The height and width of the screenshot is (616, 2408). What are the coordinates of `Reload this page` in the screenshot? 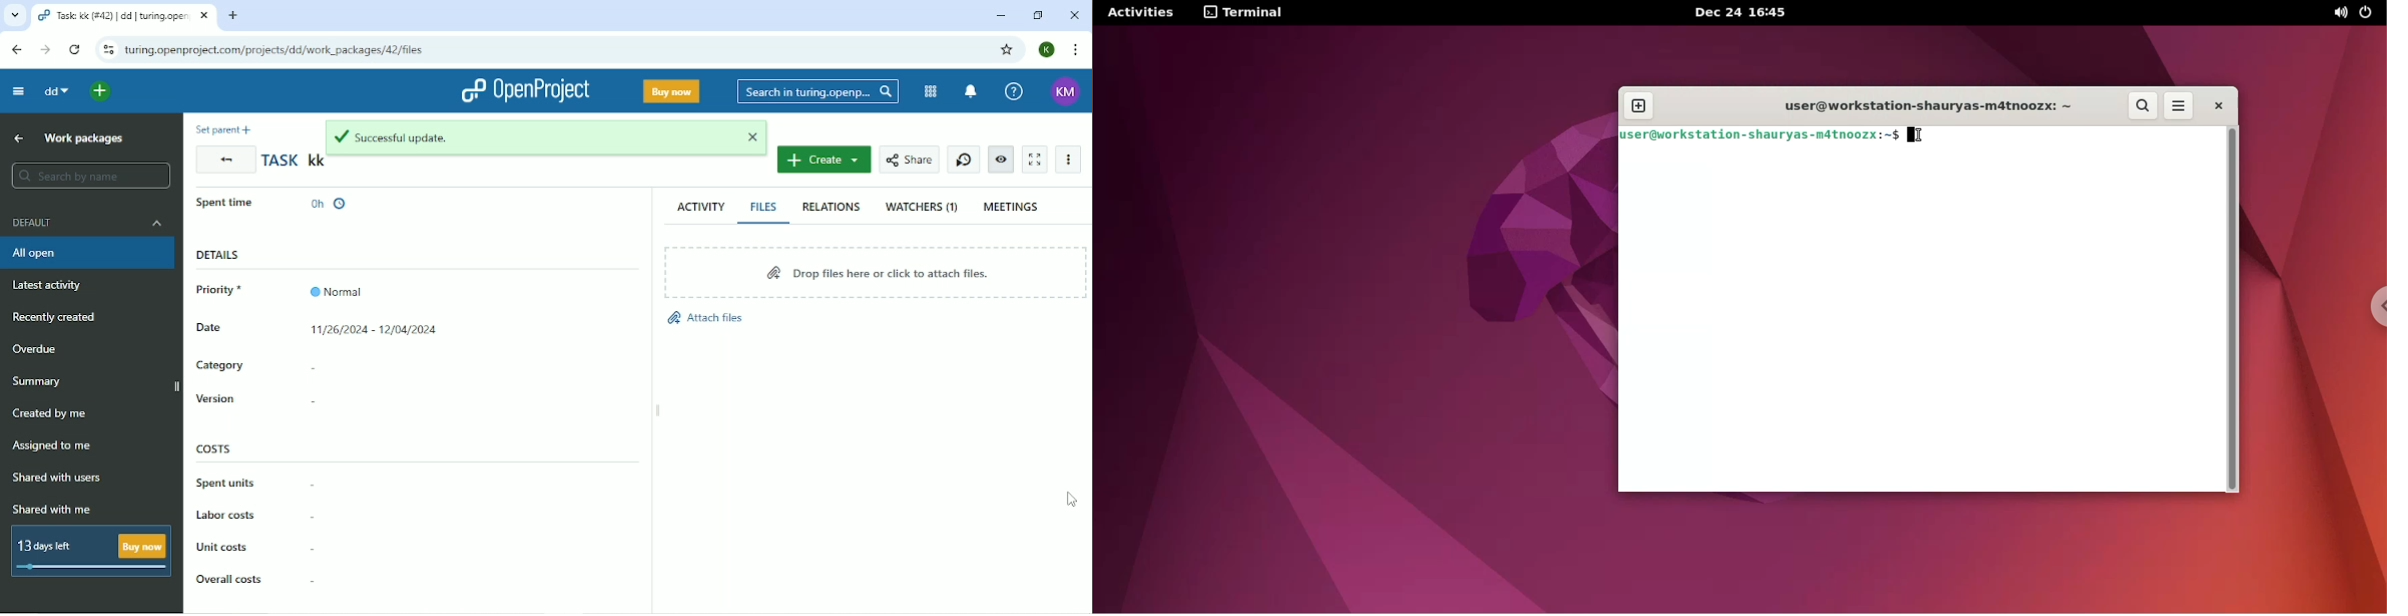 It's located at (77, 50).